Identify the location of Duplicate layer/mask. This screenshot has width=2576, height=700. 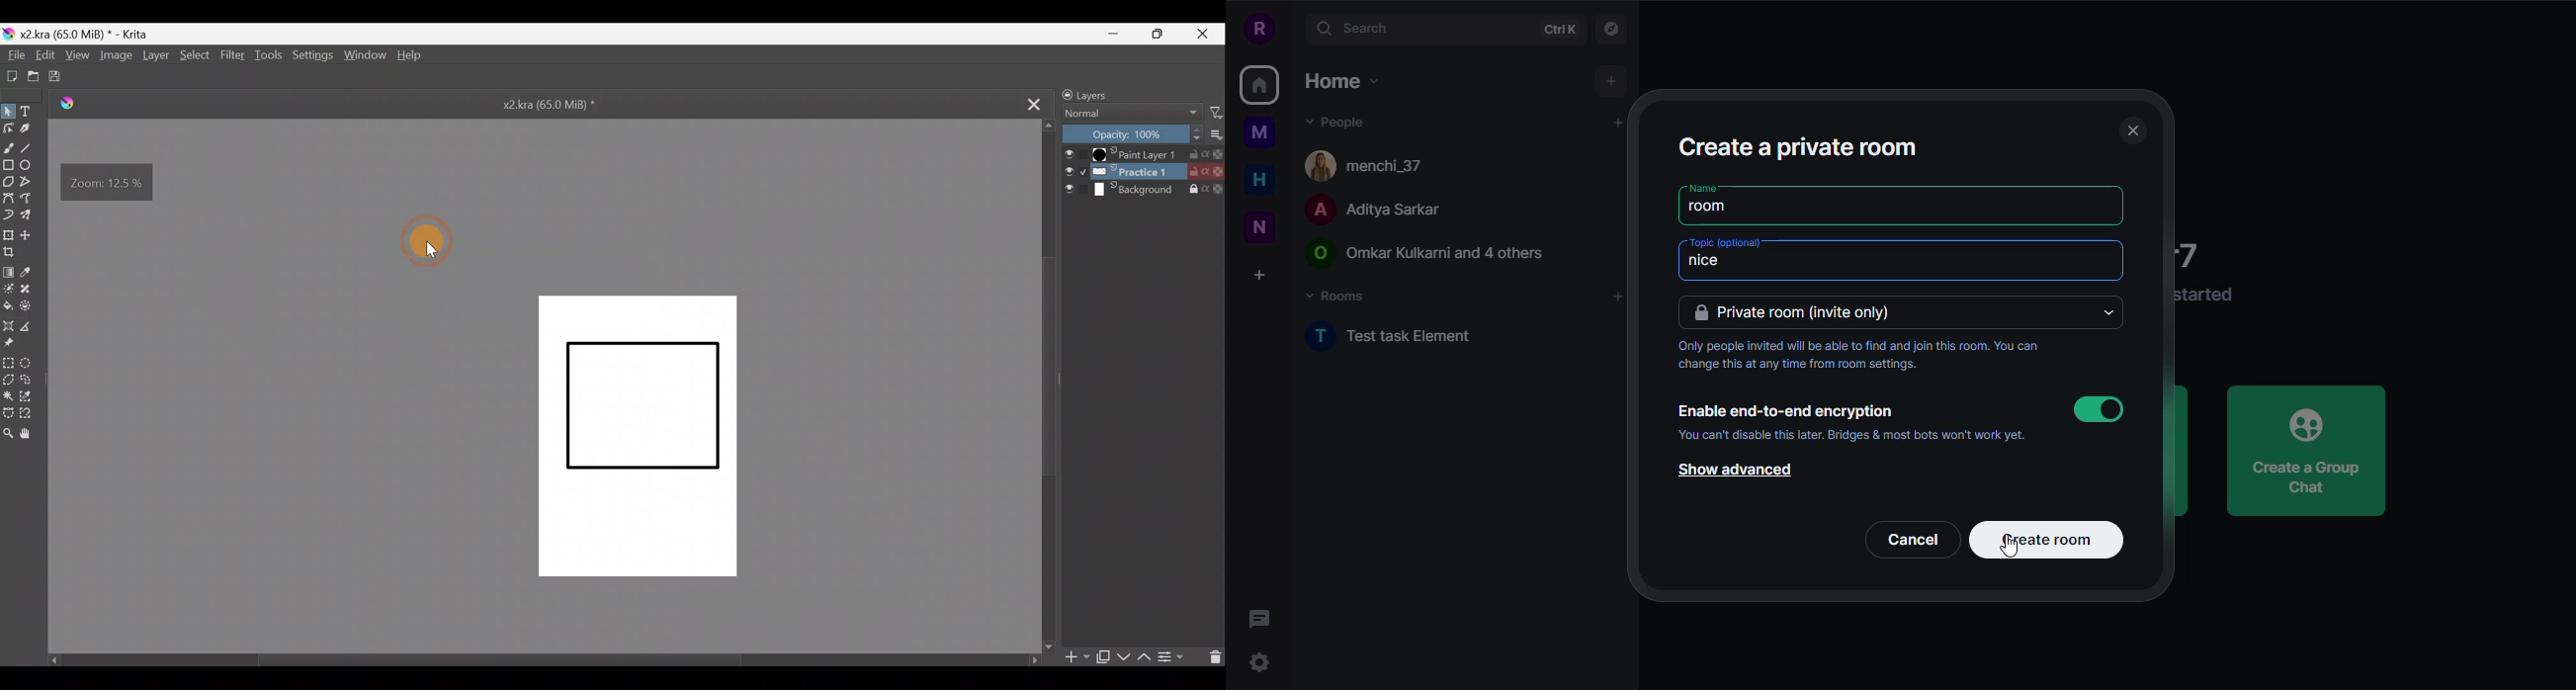
(1105, 659).